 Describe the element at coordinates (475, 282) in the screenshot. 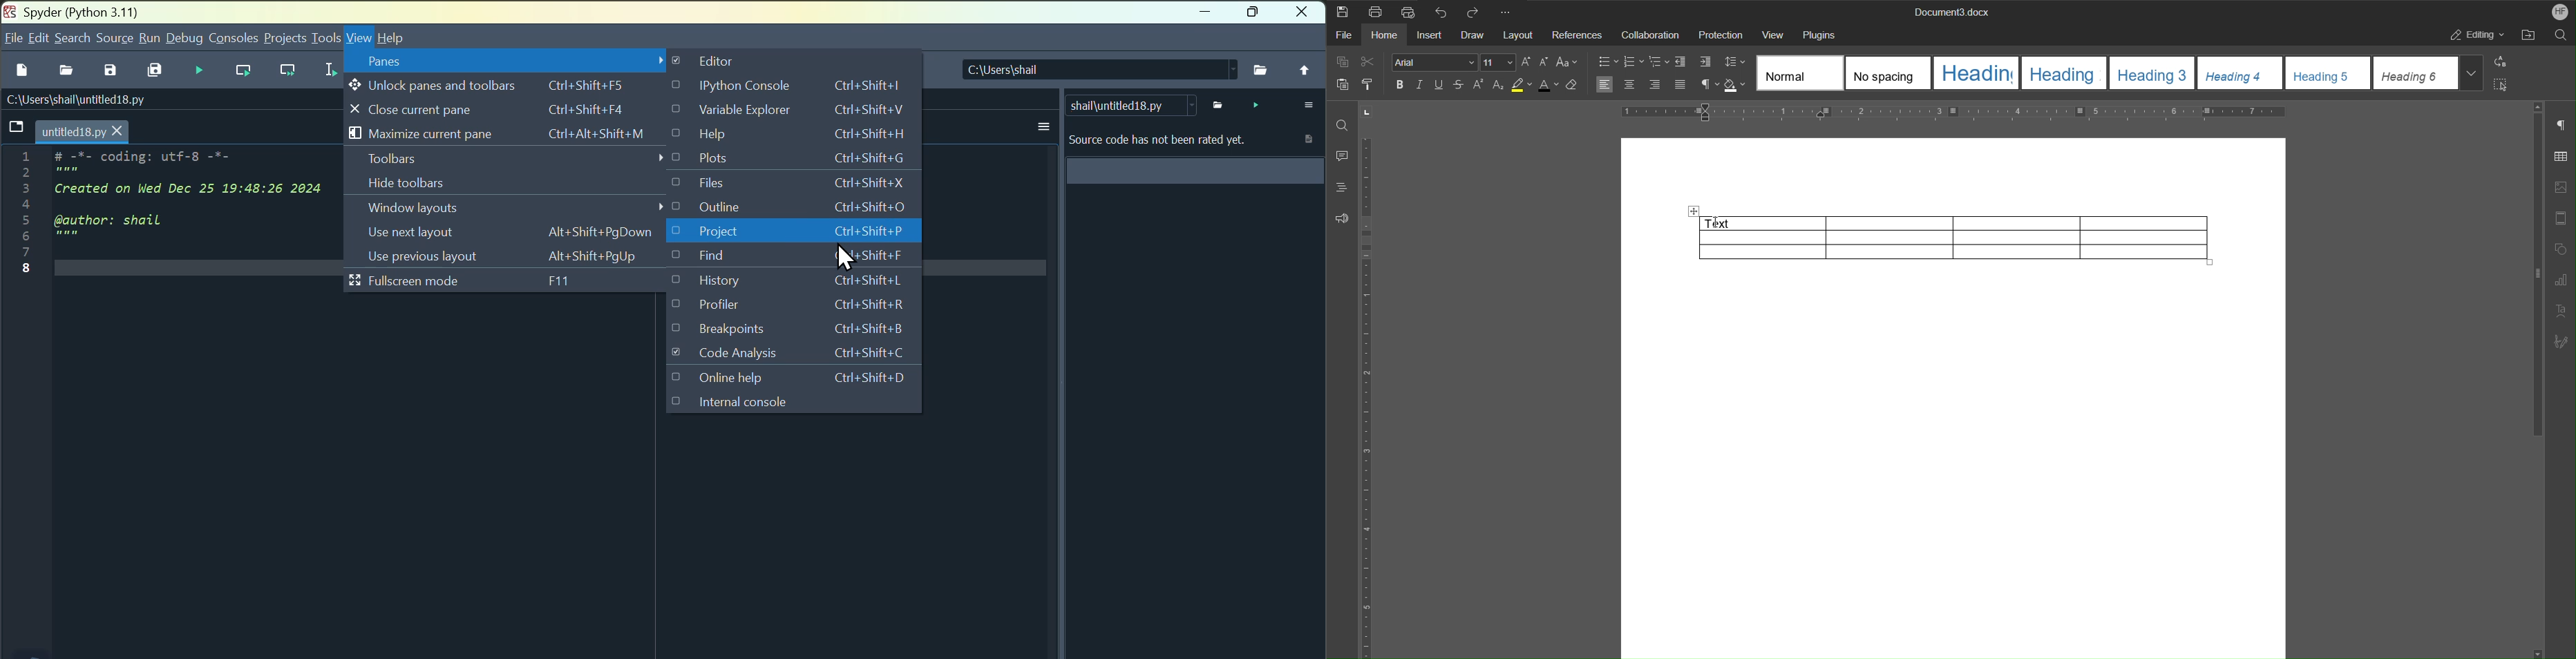

I see `Full screen mode` at that location.